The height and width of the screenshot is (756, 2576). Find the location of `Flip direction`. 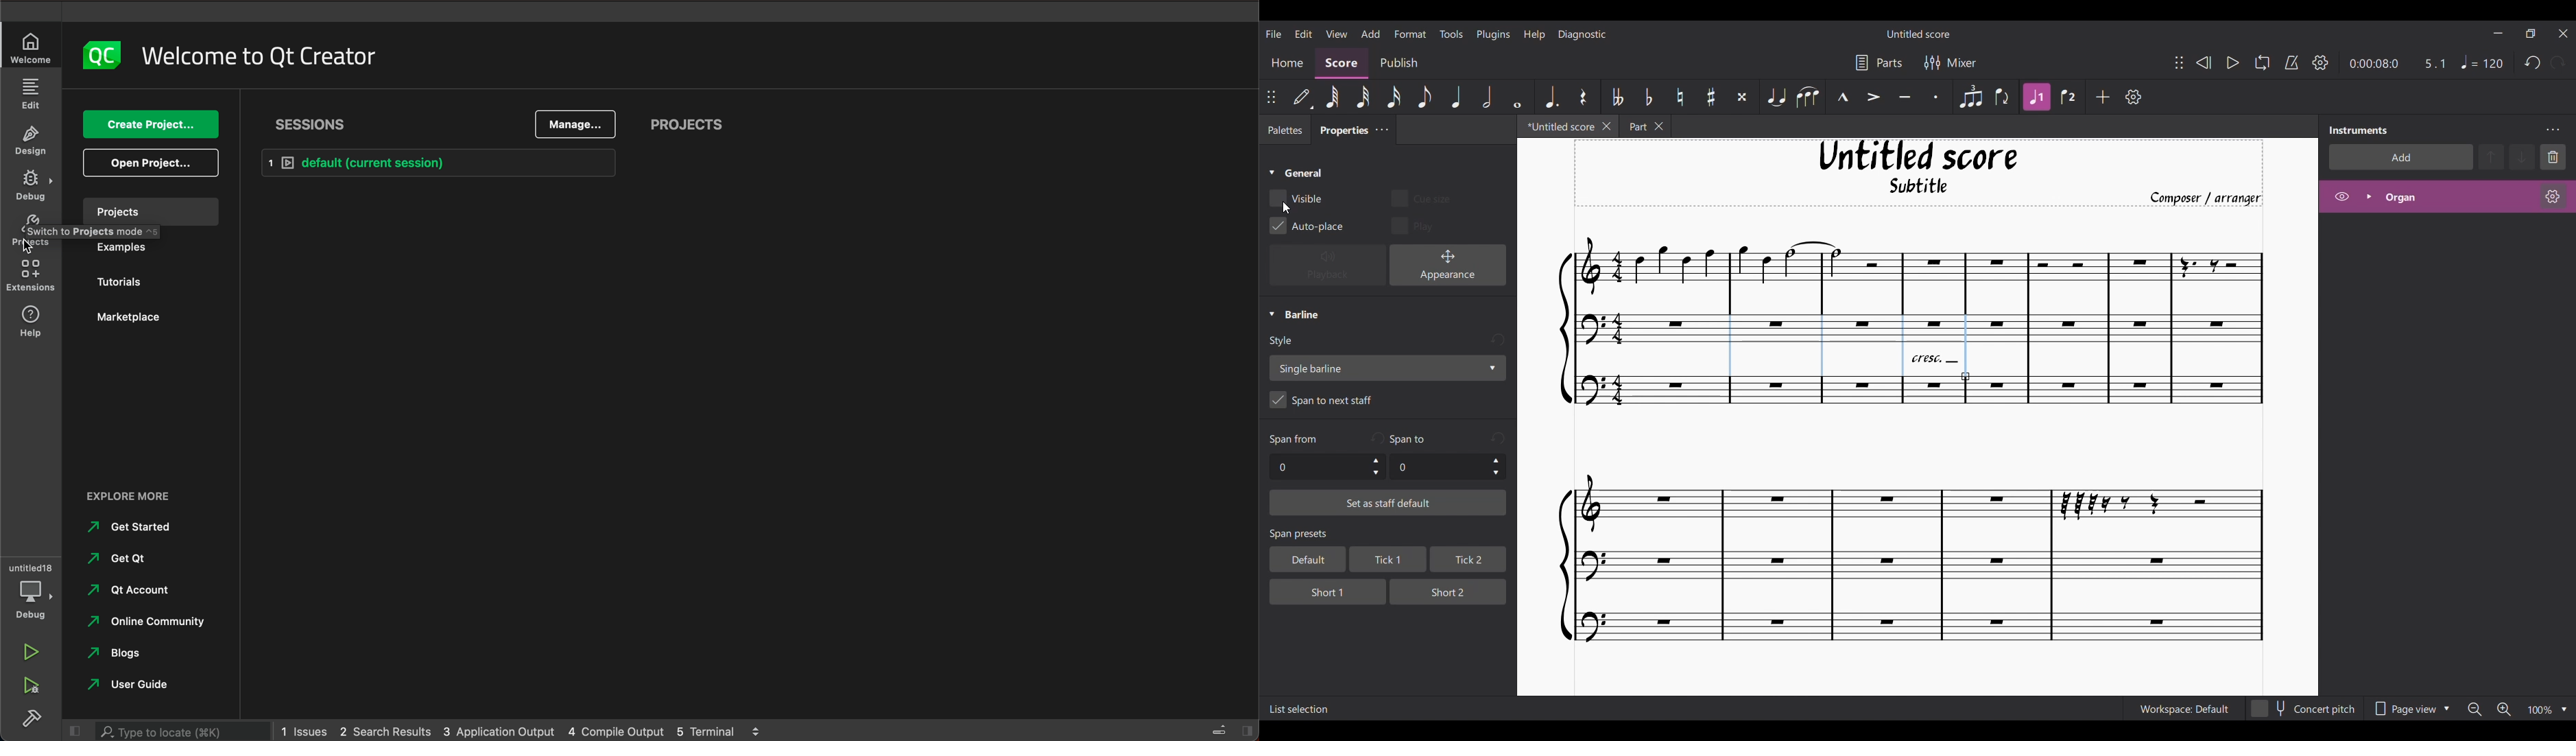

Flip direction is located at coordinates (2003, 97).